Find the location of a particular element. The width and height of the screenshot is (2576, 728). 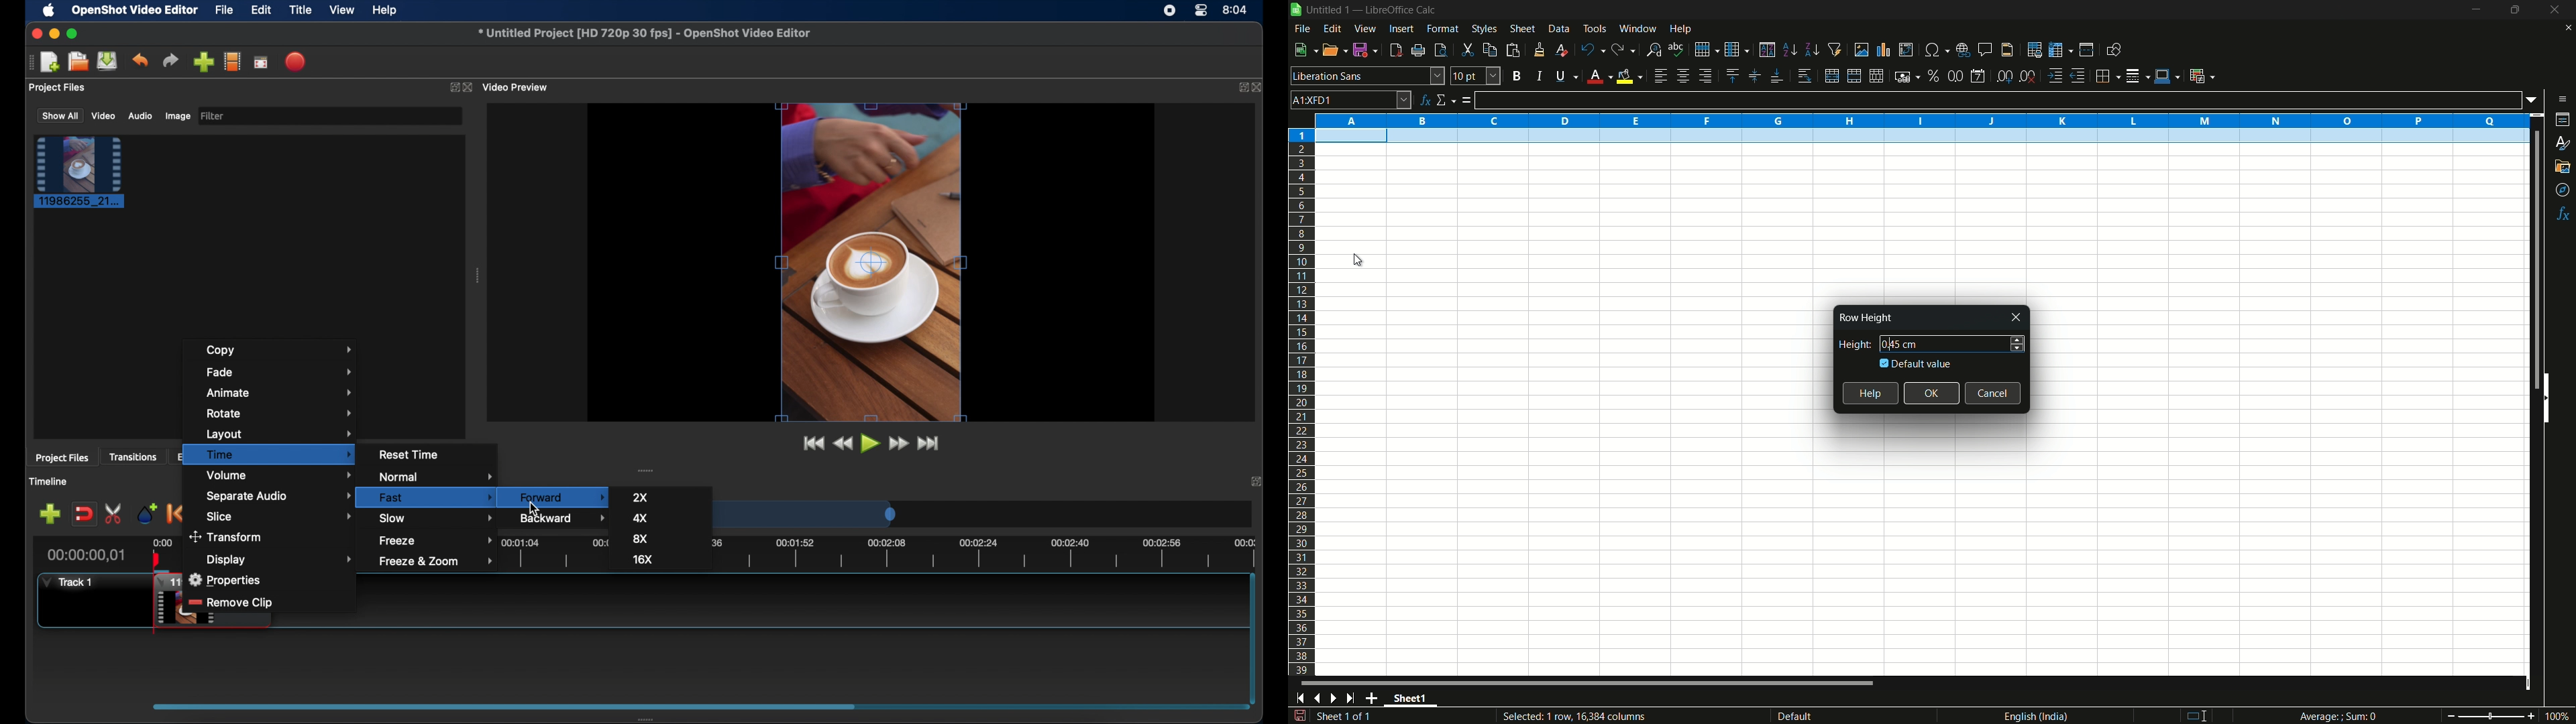

fastmenu is located at coordinates (436, 497).